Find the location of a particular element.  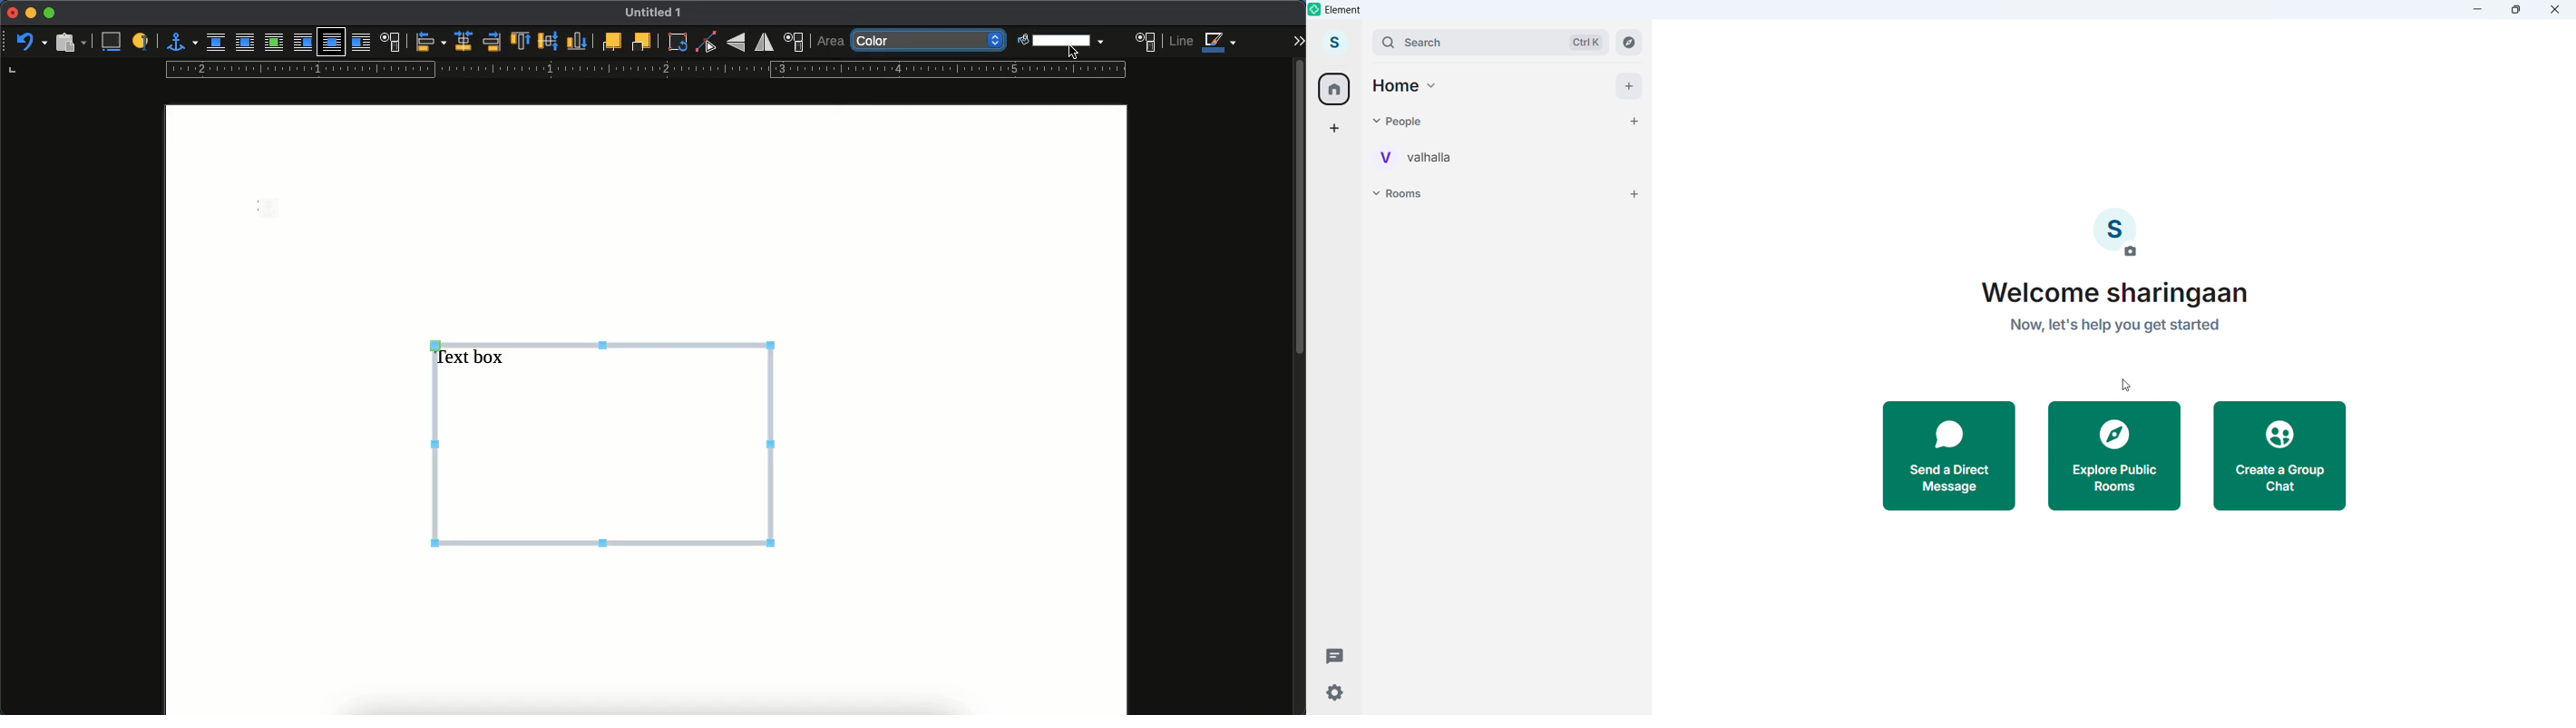

Account image is located at coordinates (2116, 233).